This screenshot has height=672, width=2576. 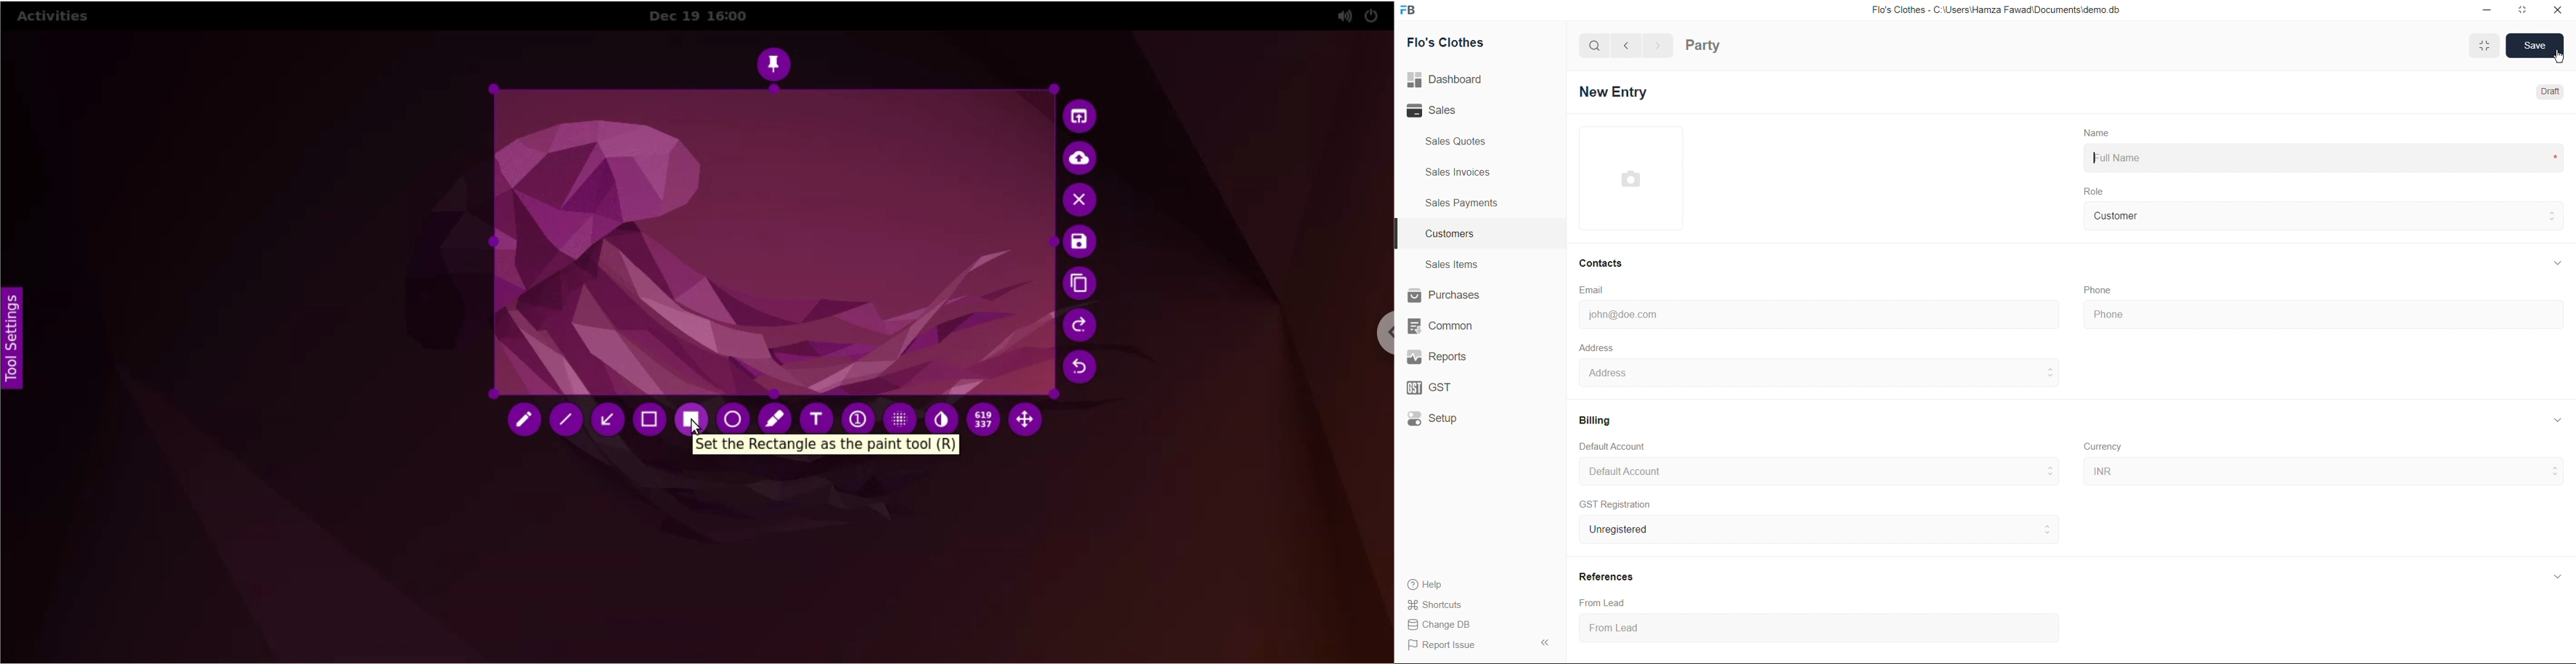 What do you see at coordinates (1465, 204) in the screenshot?
I see `Sales Payments` at bounding box center [1465, 204].